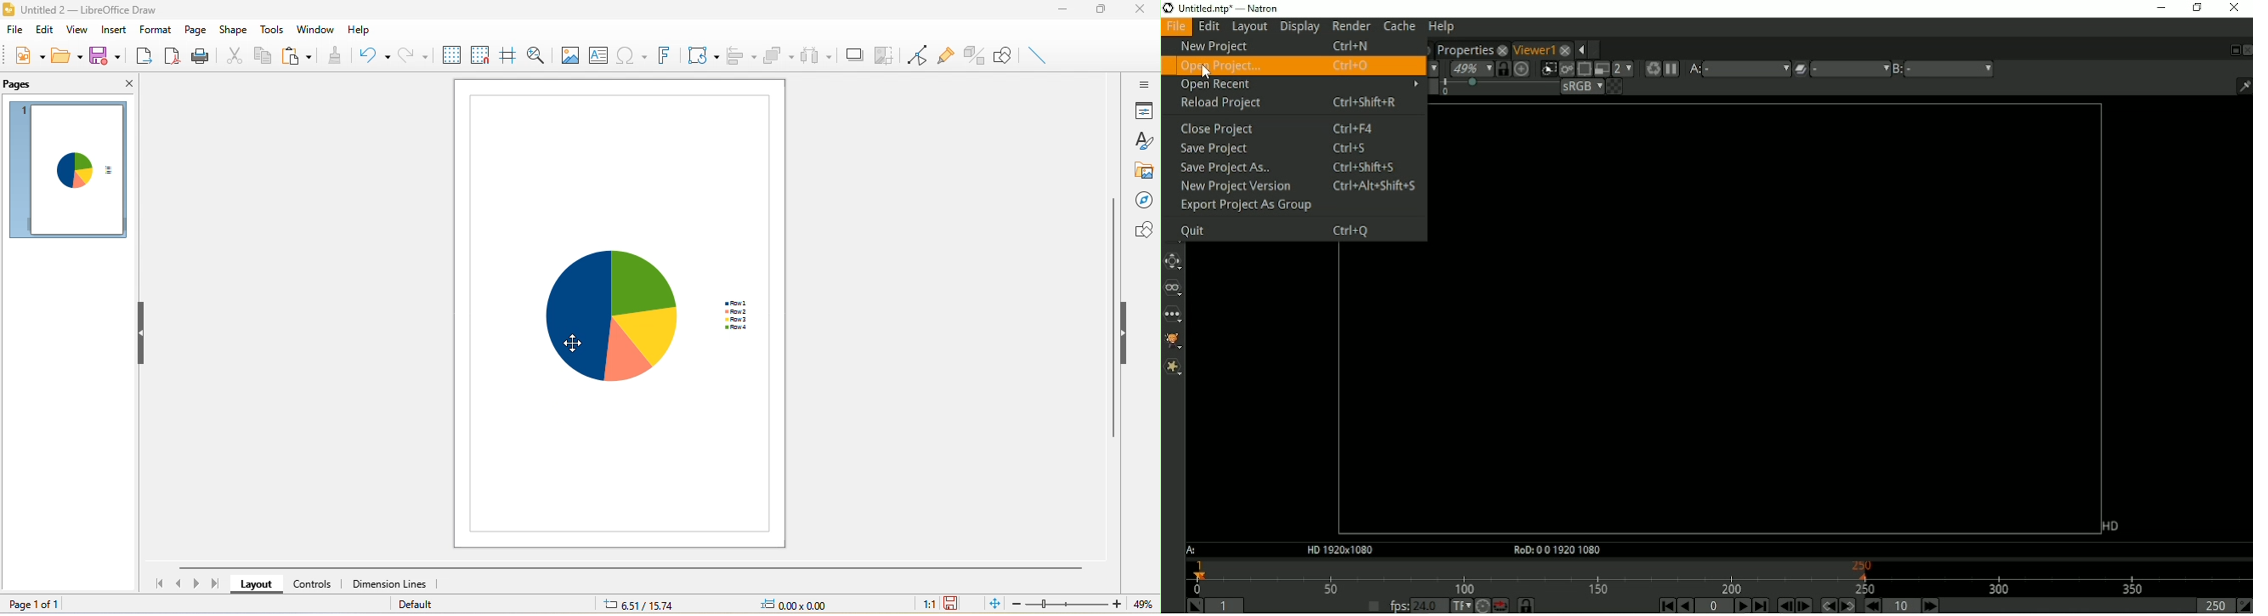 Image resolution: width=2268 pixels, height=616 pixels. I want to click on first, so click(156, 584).